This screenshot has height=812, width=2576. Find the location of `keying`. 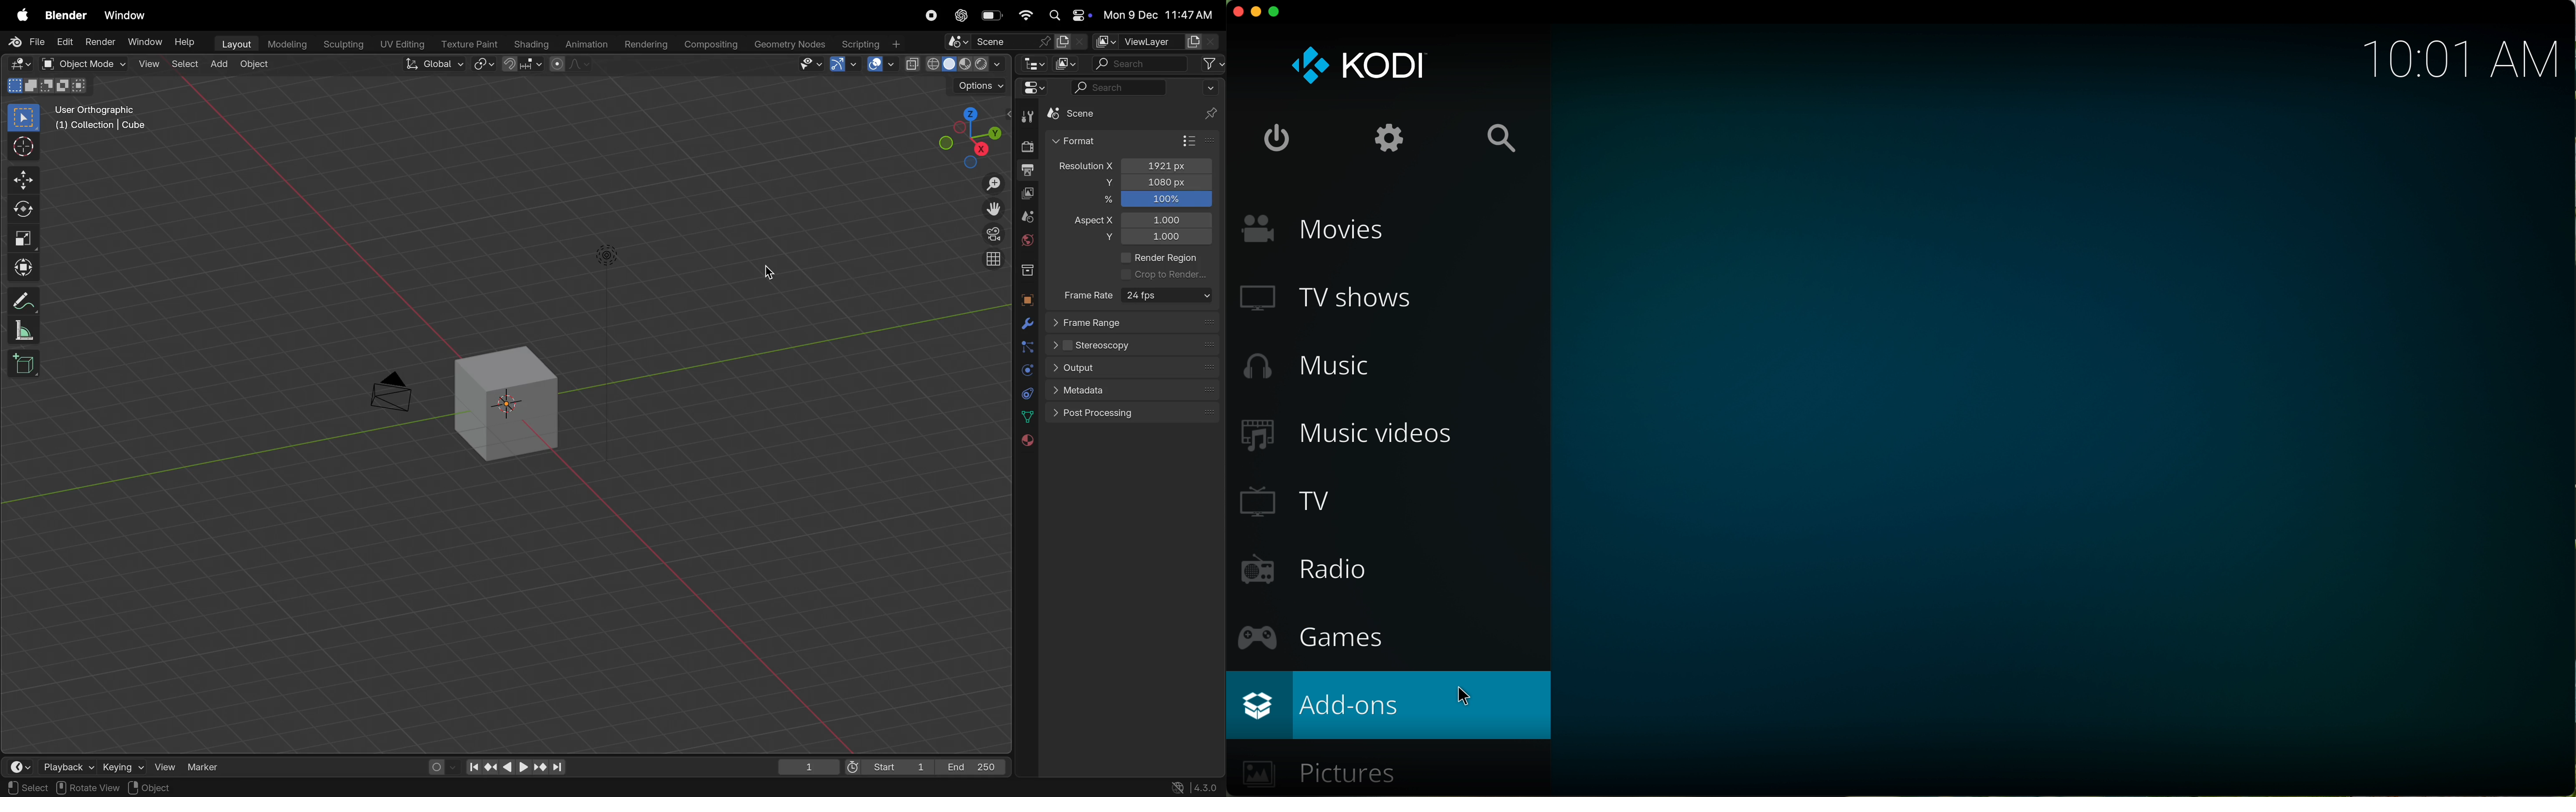

keying is located at coordinates (122, 766).